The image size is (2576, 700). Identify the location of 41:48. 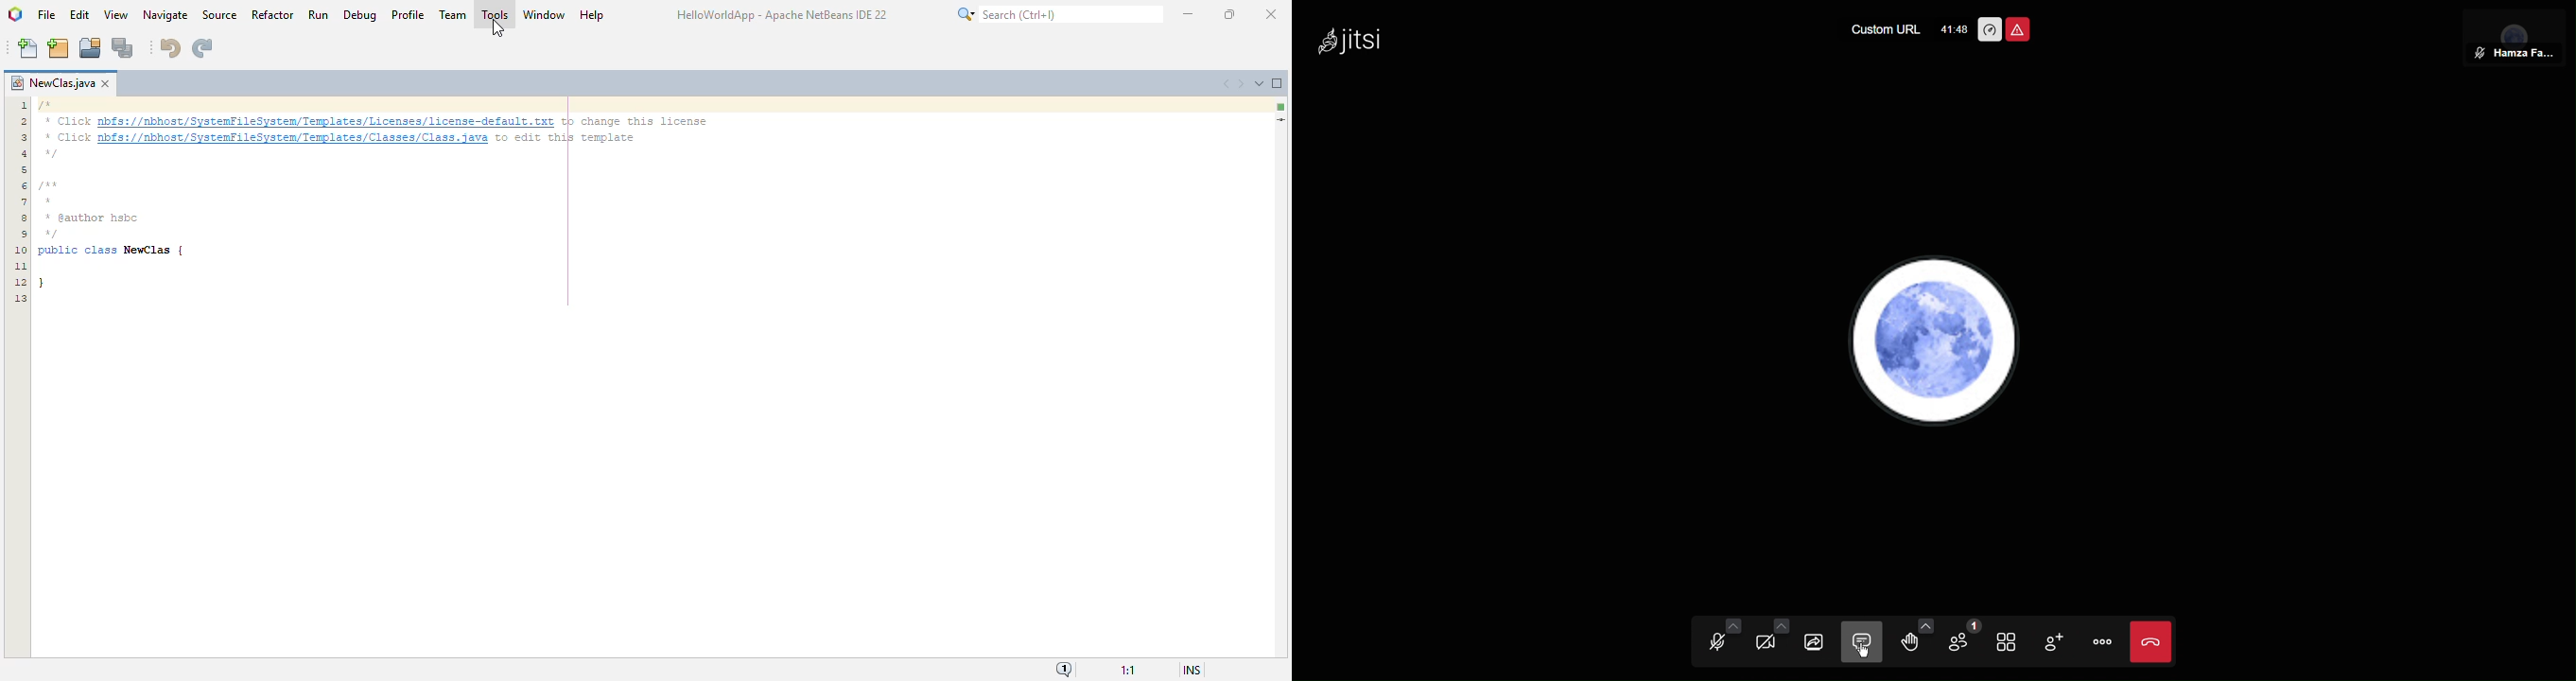
(1953, 30).